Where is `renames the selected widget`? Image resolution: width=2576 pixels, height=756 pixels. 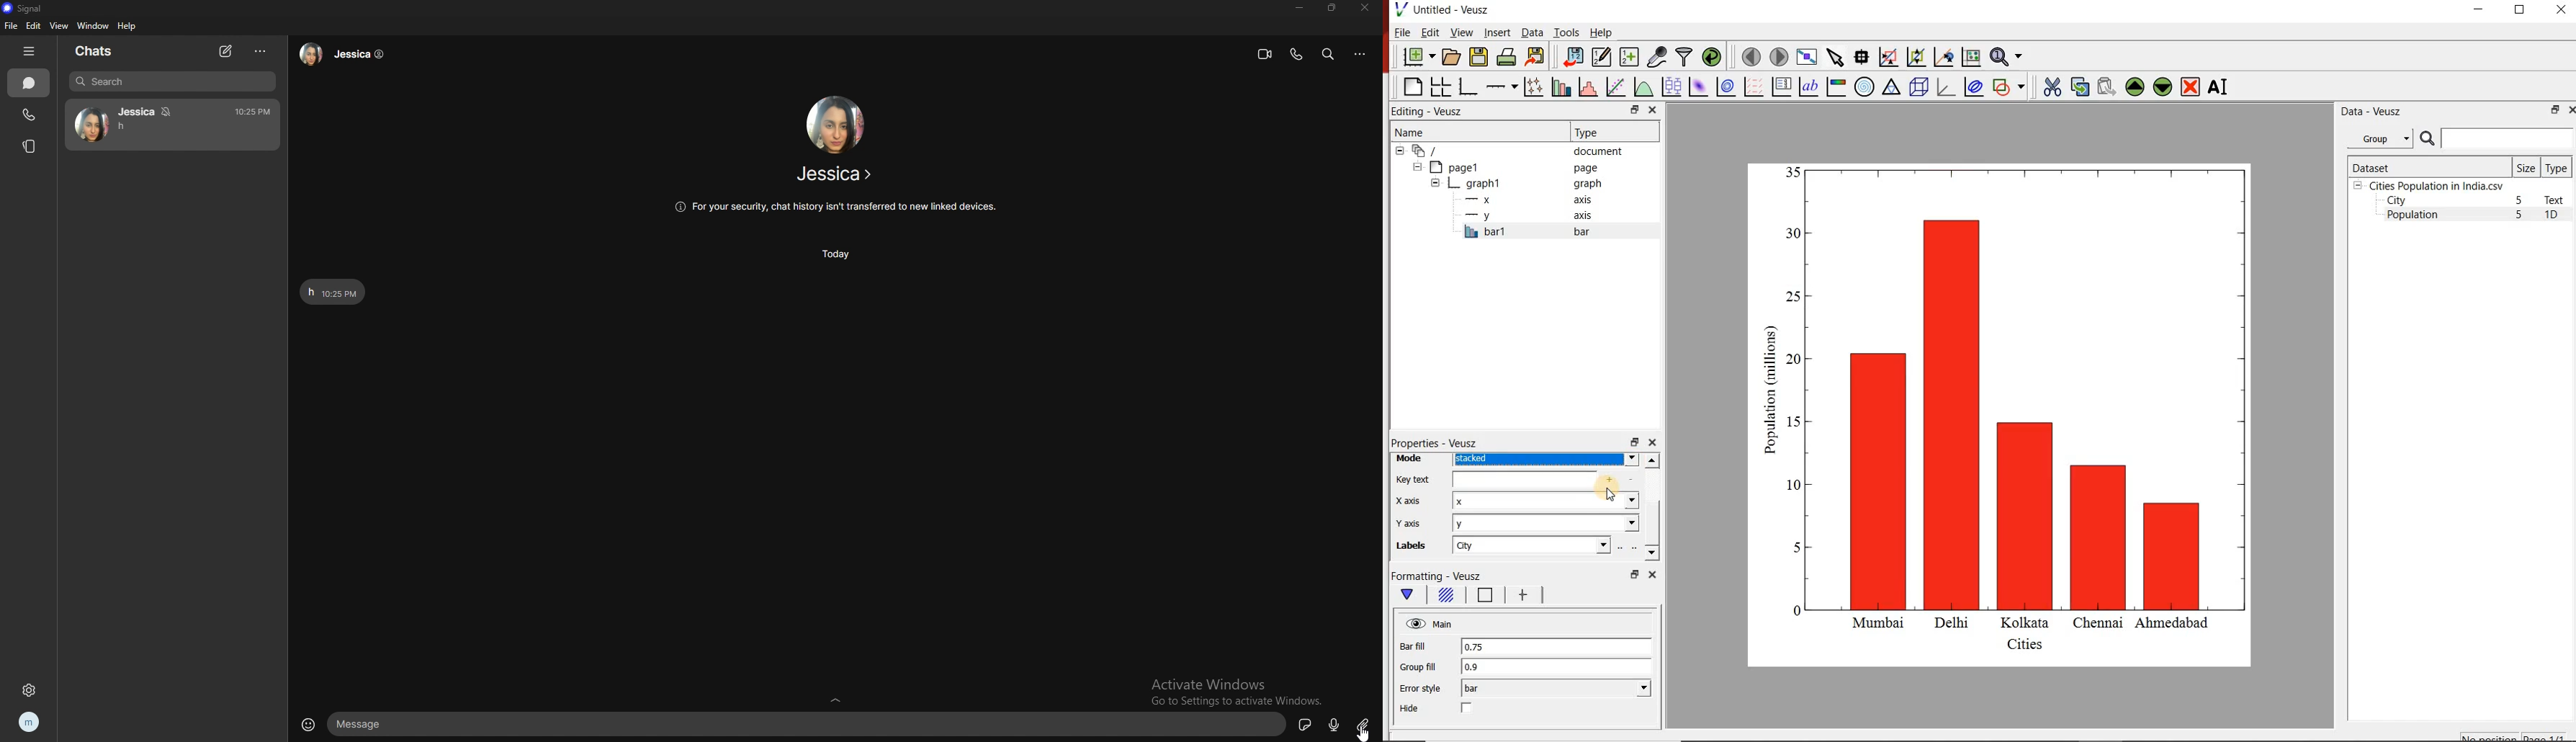
renames the selected widget is located at coordinates (2219, 87).